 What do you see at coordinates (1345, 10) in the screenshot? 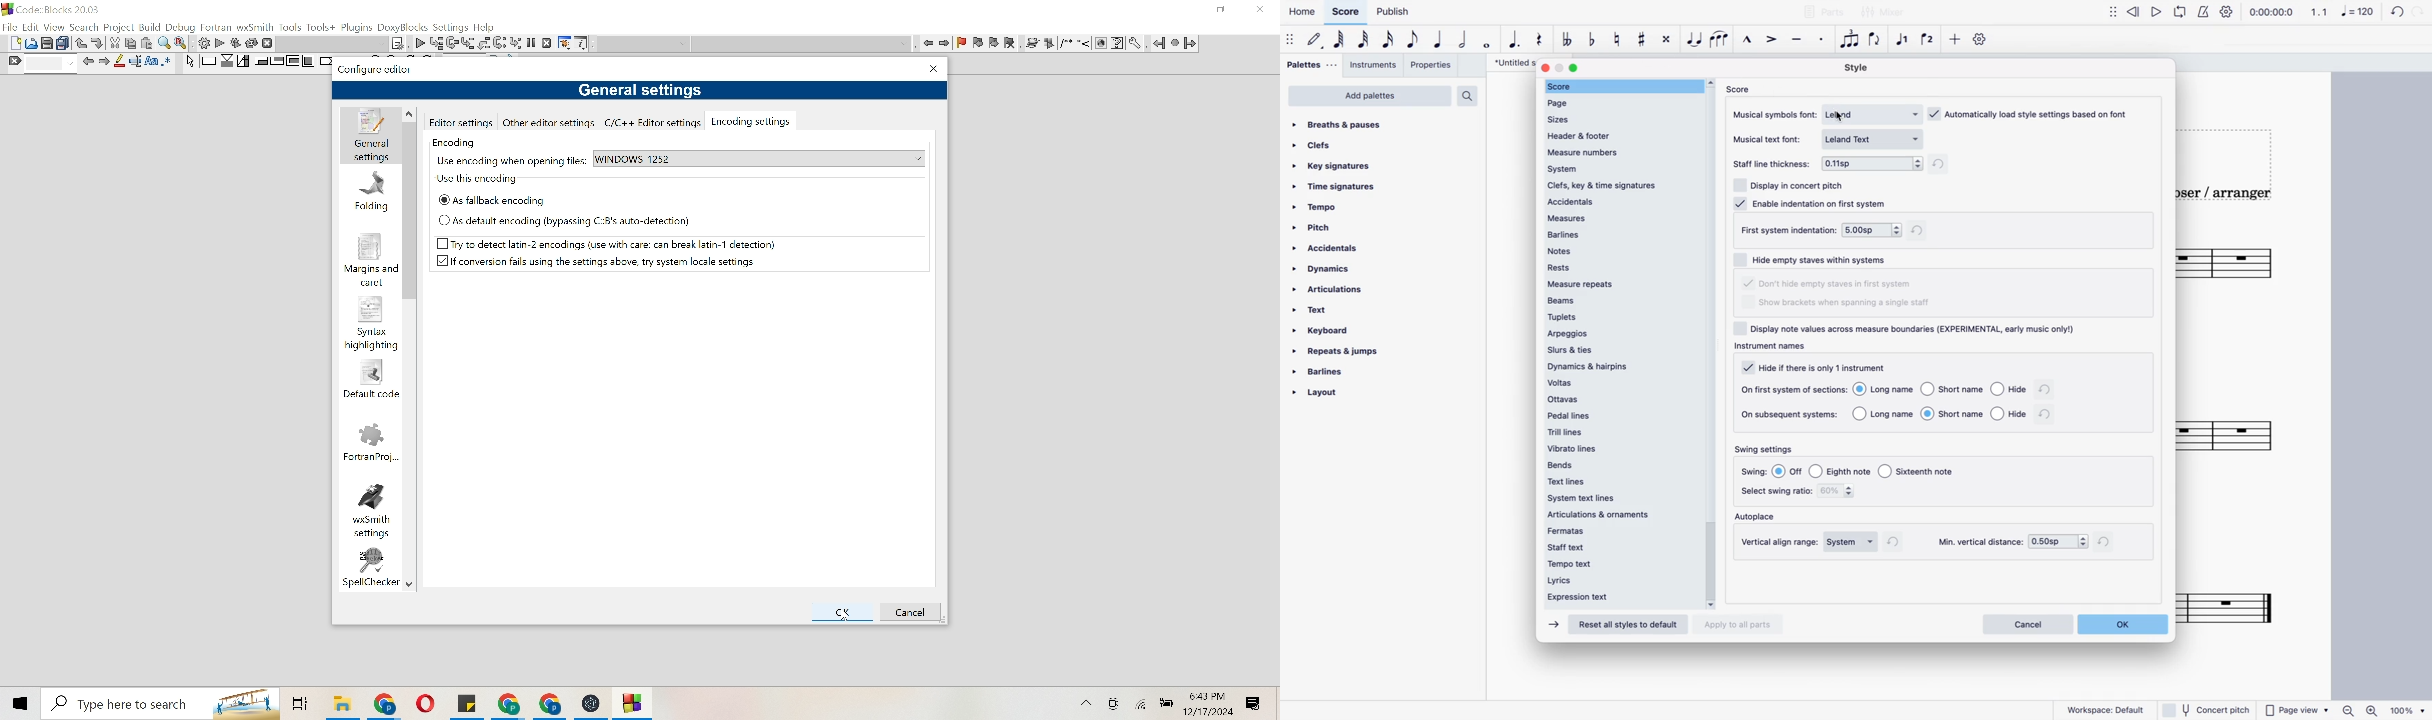
I see `Score` at bounding box center [1345, 10].